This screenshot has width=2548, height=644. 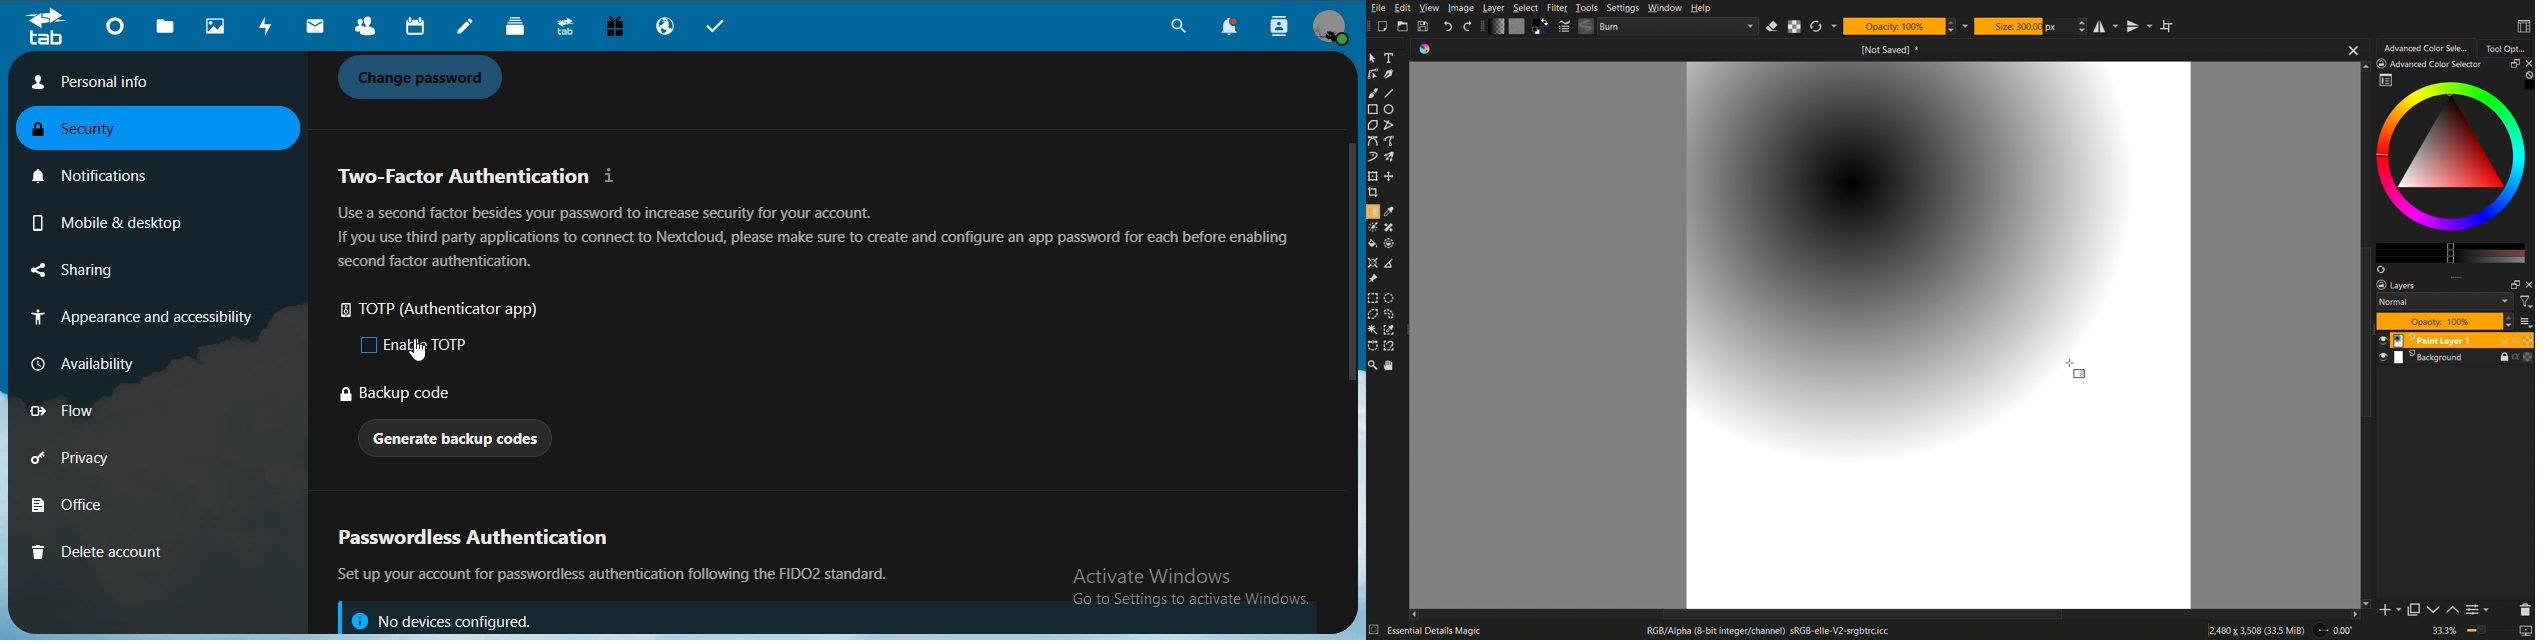 What do you see at coordinates (2452, 611) in the screenshot?
I see `Up` at bounding box center [2452, 611].